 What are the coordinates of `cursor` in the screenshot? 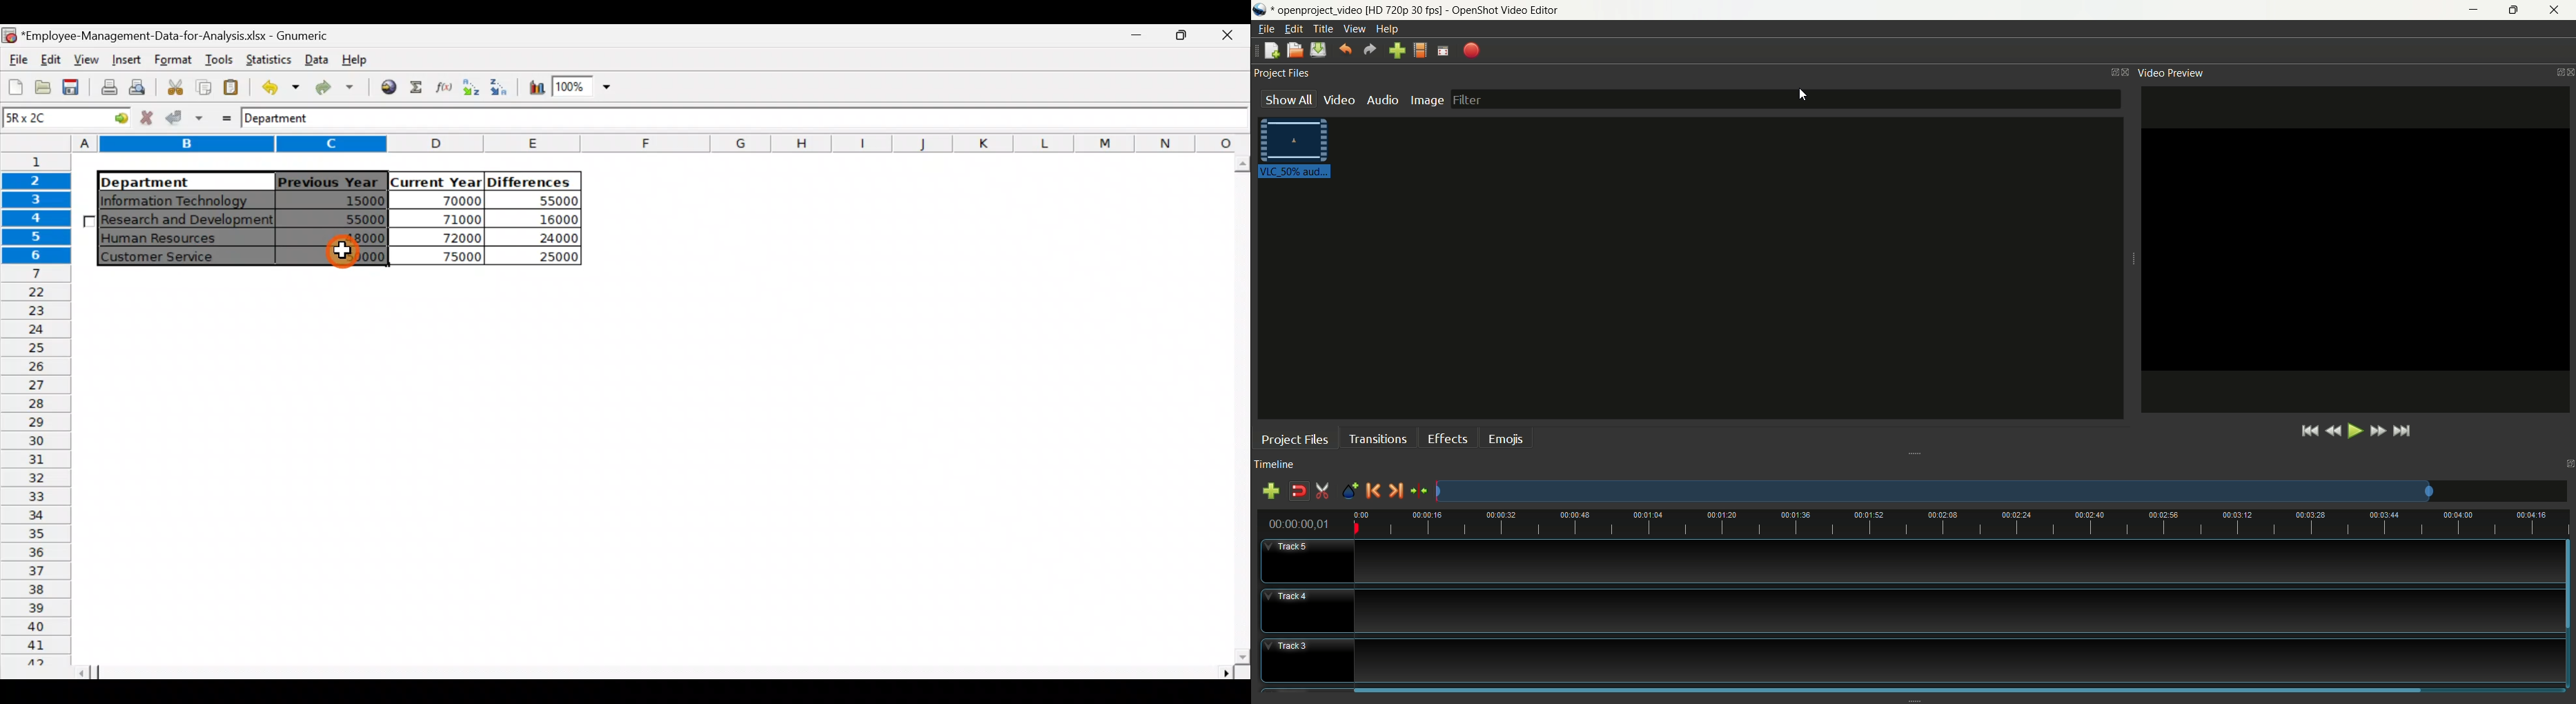 It's located at (1801, 95).